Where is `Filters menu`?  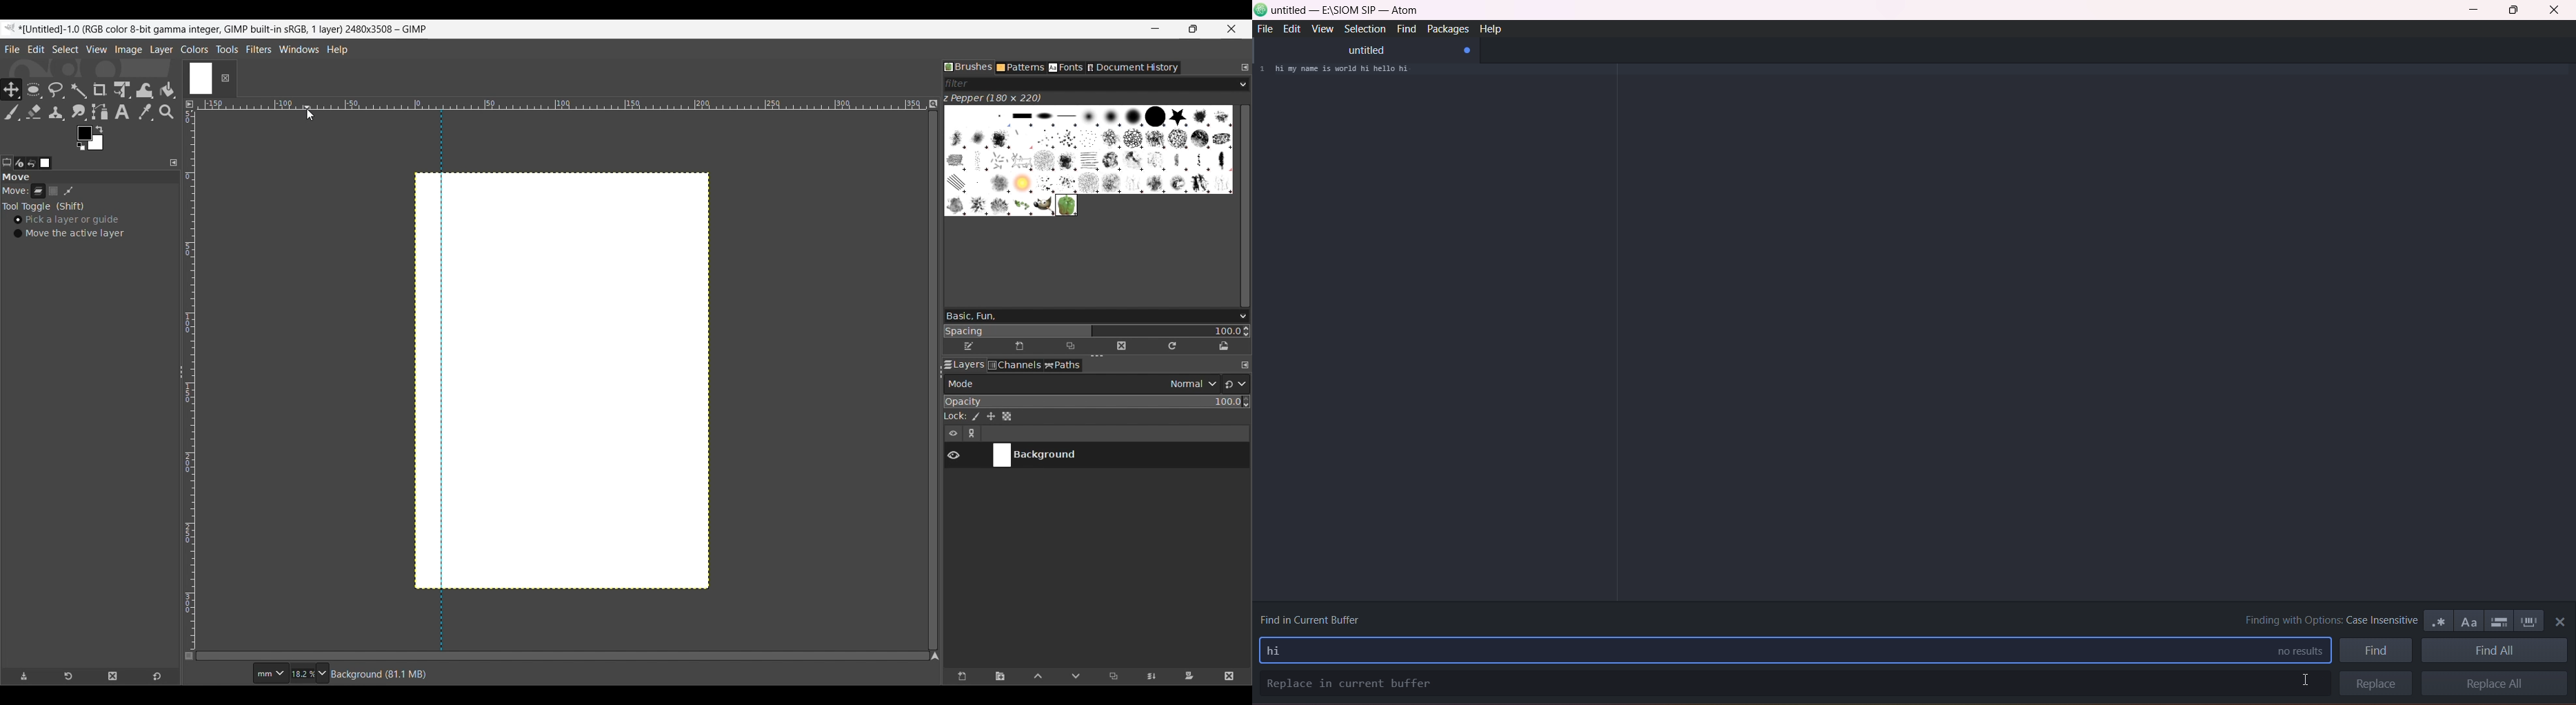 Filters menu is located at coordinates (258, 49).